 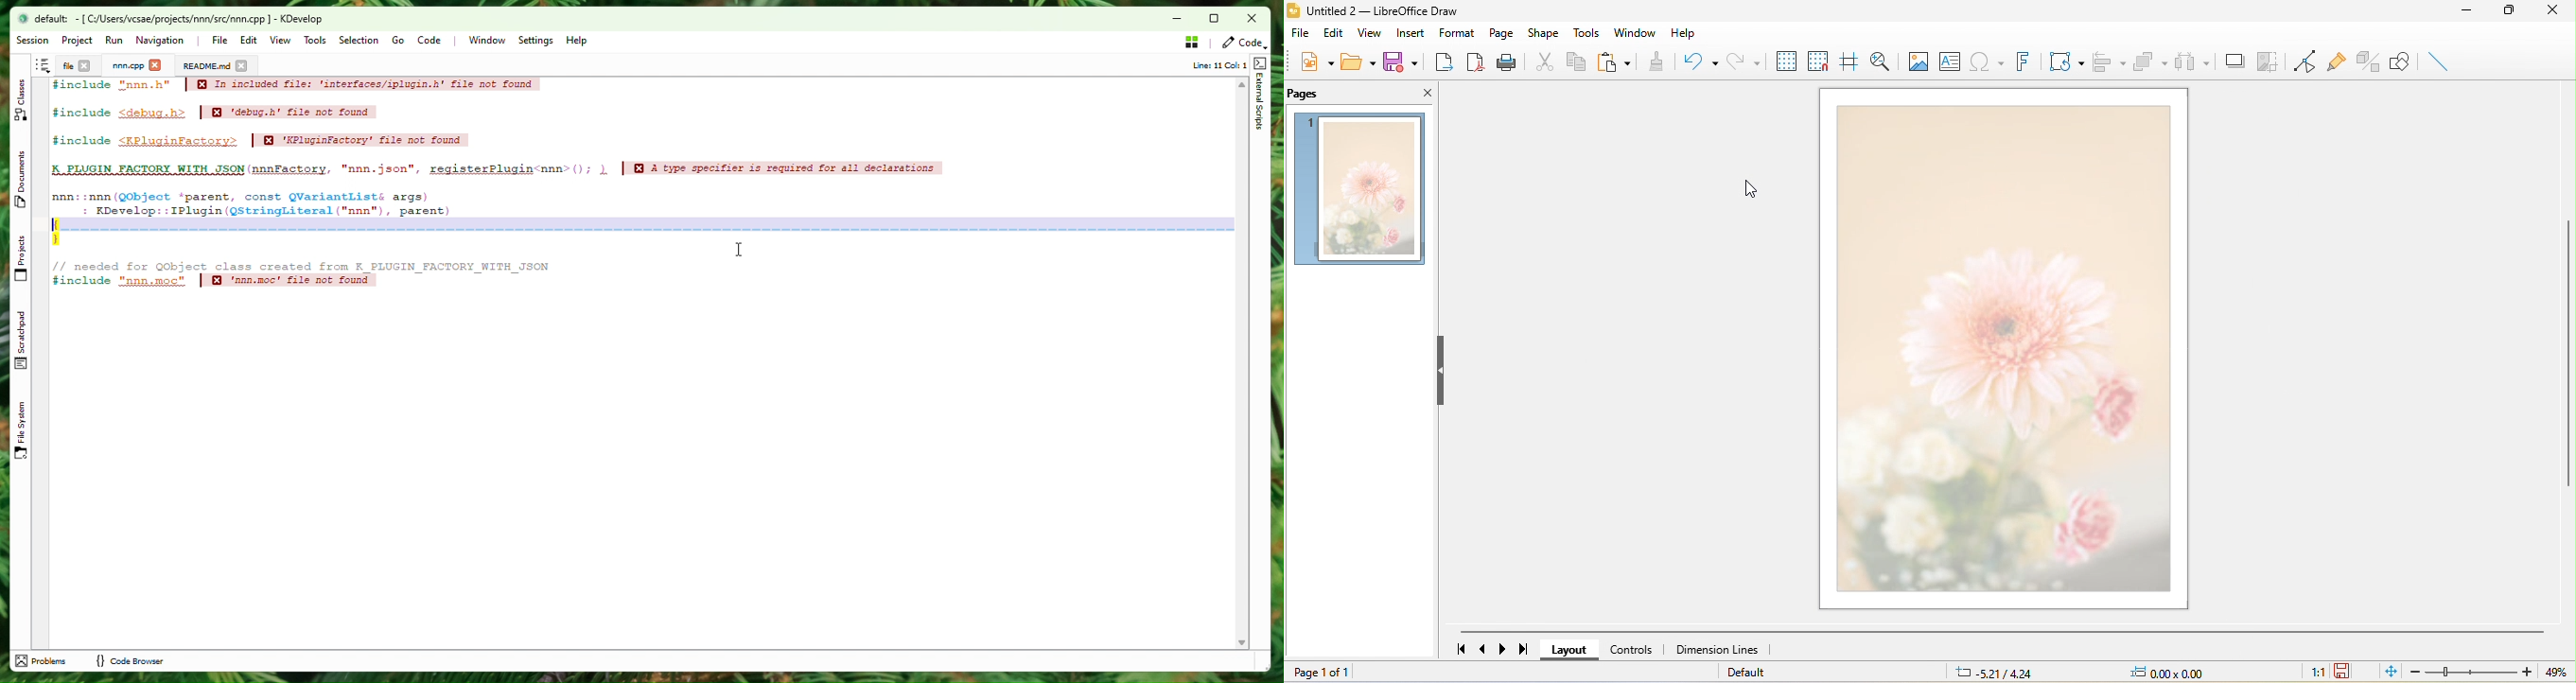 I want to click on new, so click(x=1315, y=59).